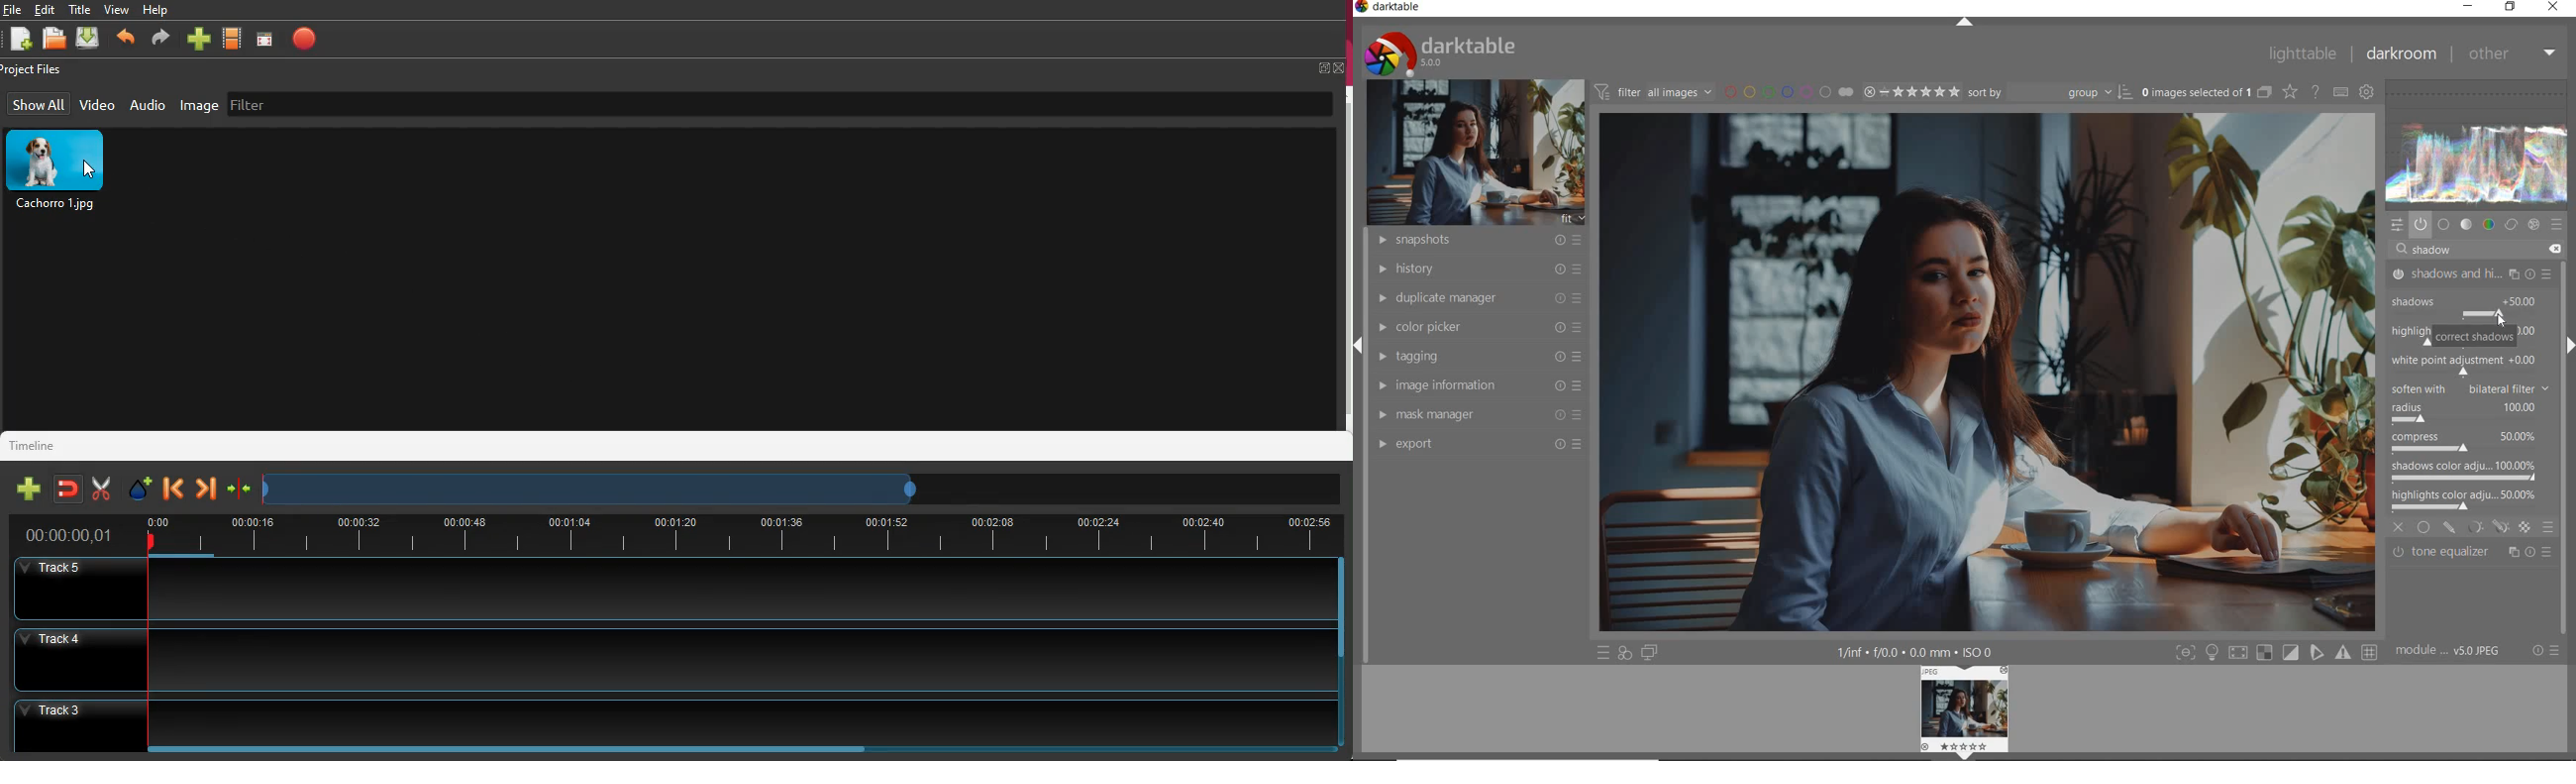  What do you see at coordinates (1653, 91) in the screenshot?
I see `filter all images` at bounding box center [1653, 91].